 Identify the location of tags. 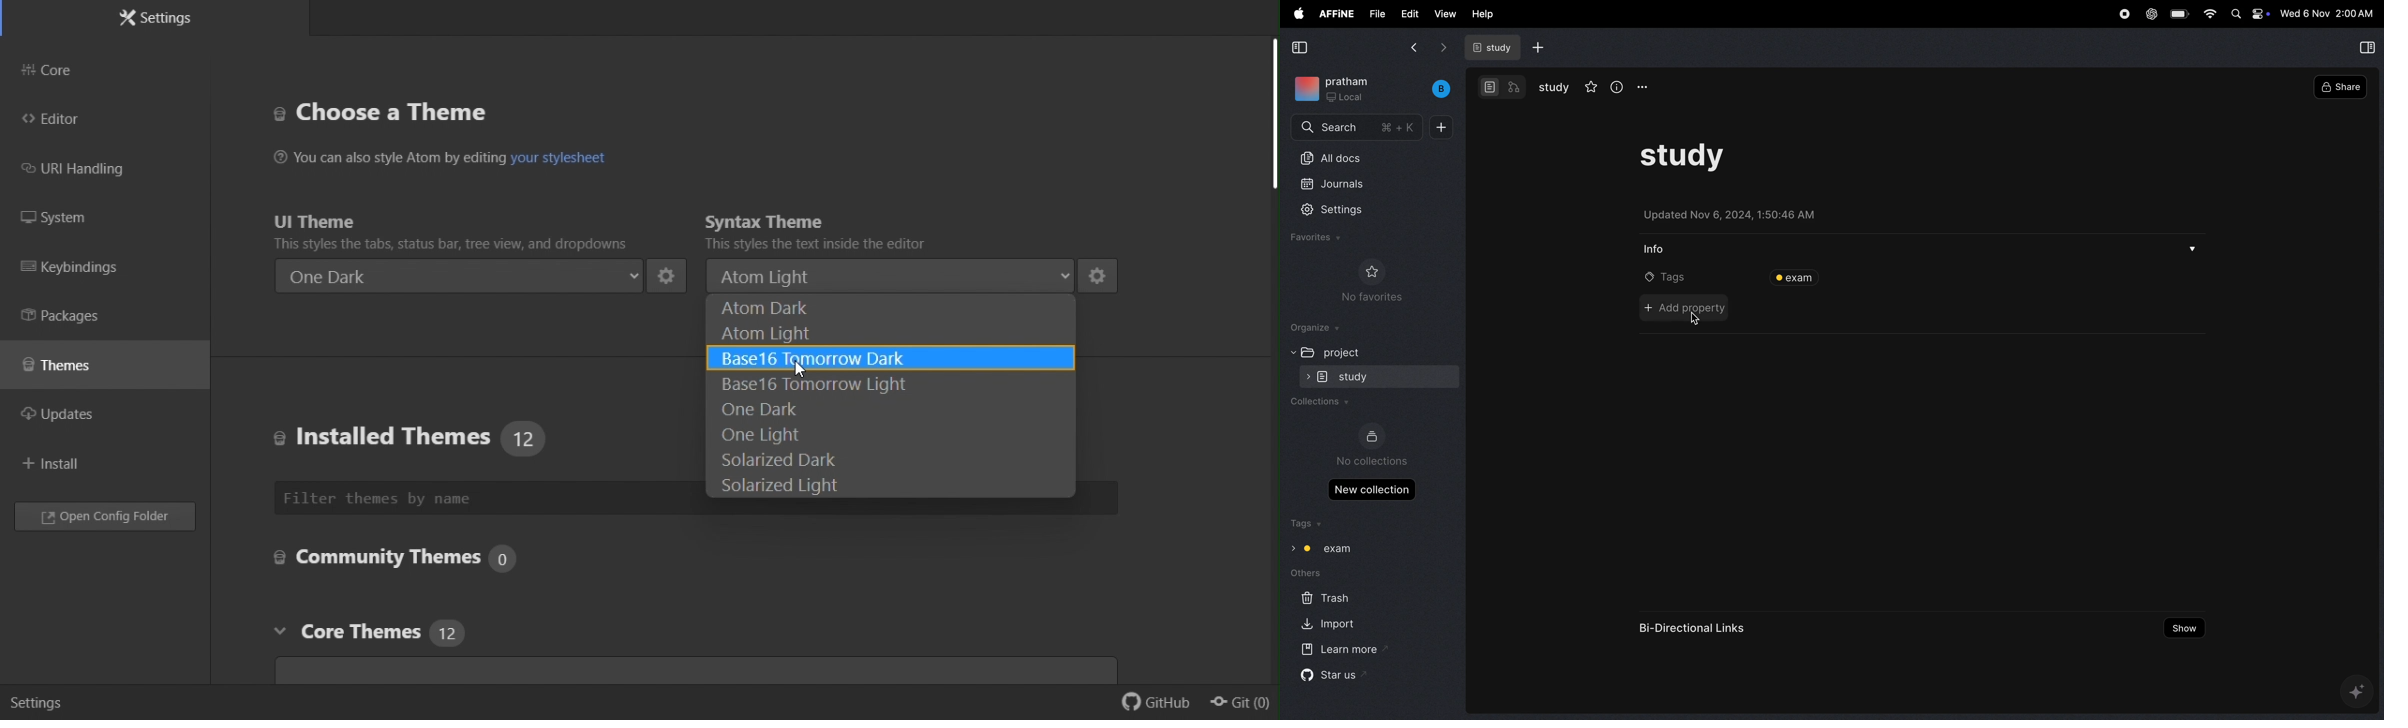
(1309, 525).